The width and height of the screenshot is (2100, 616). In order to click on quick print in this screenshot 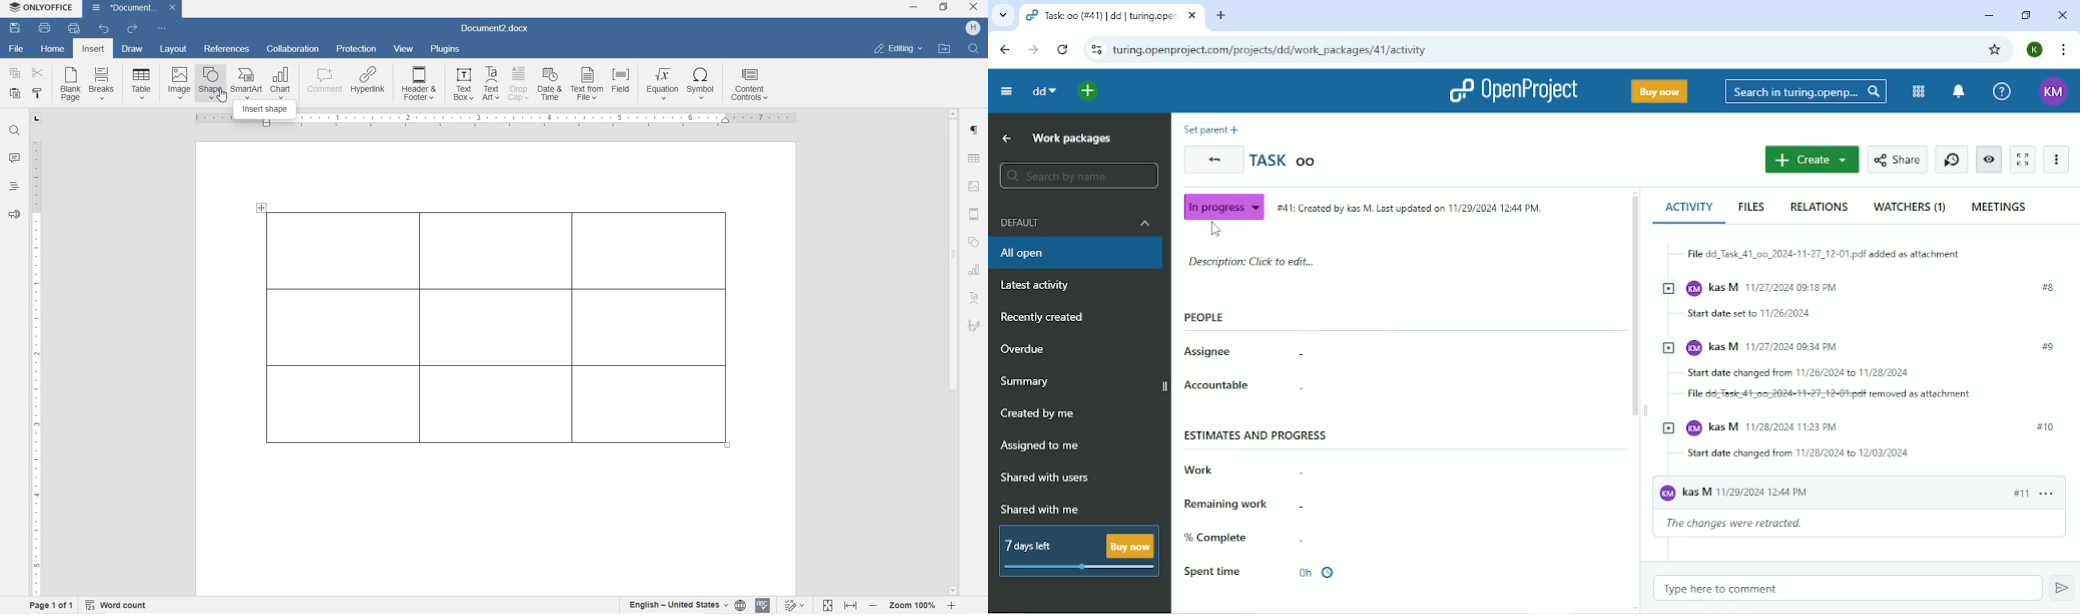, I will do `click(74, 28)`.